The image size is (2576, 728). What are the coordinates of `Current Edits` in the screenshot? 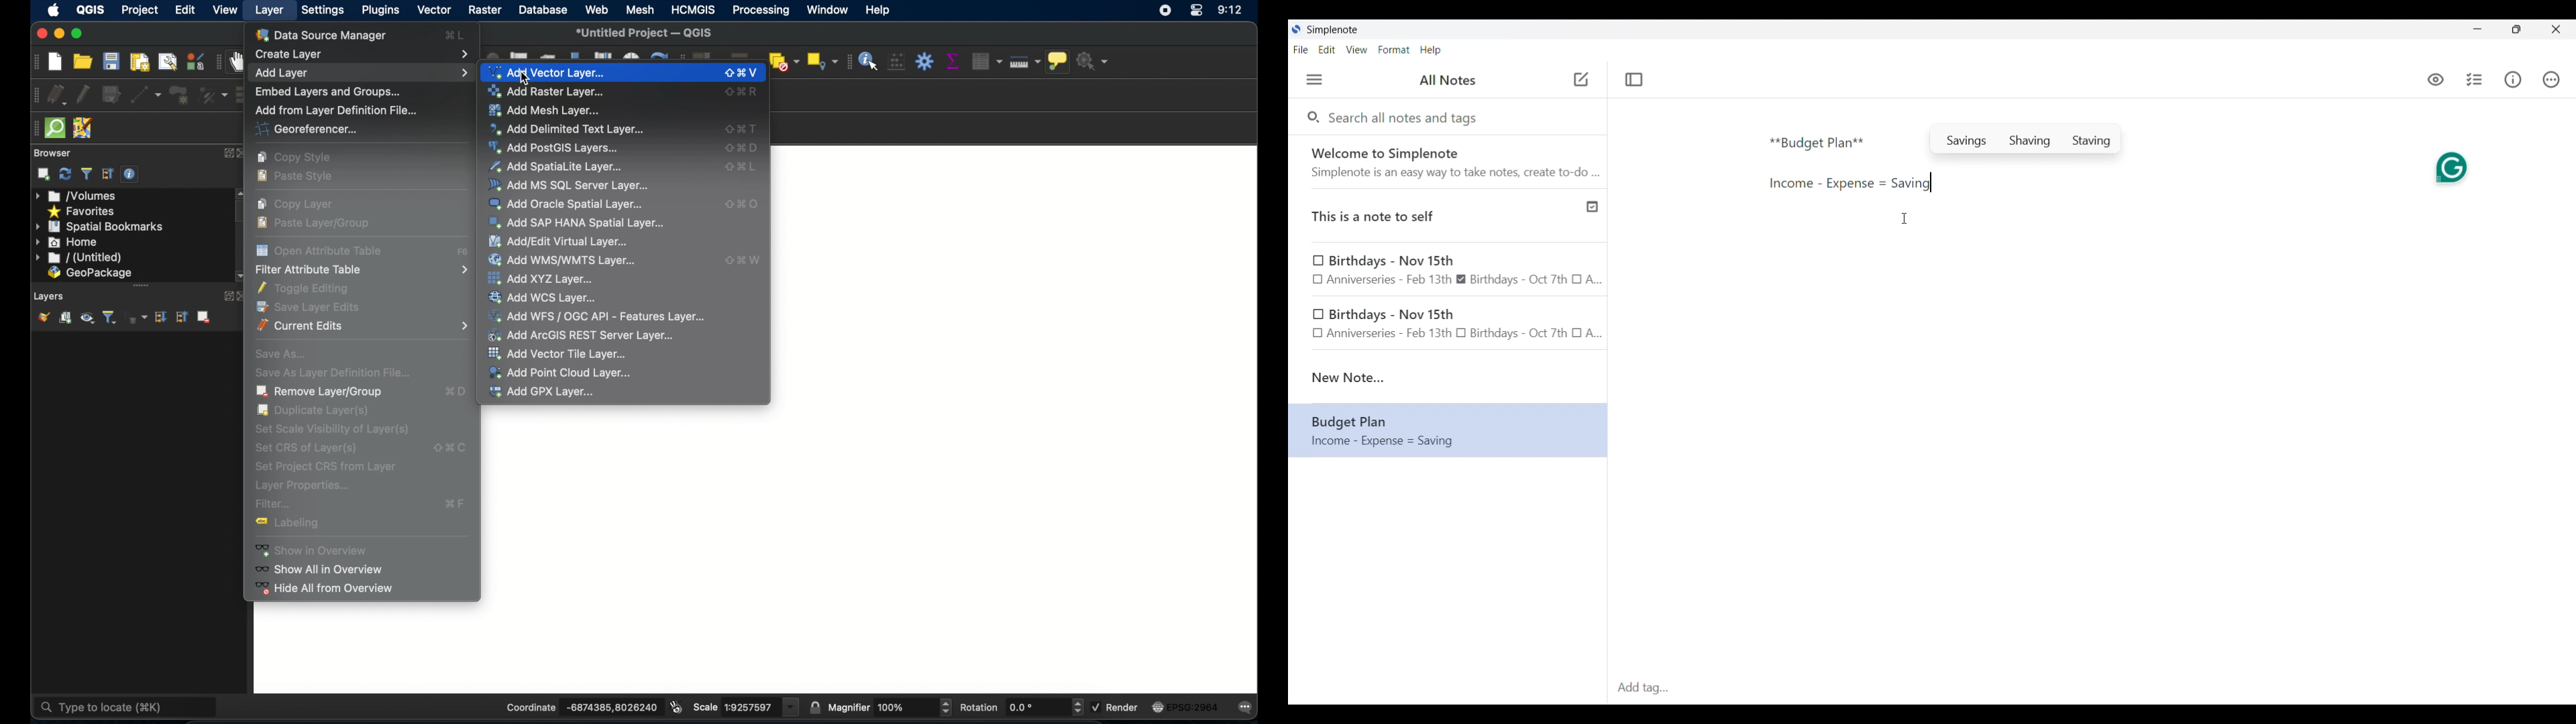 It's located at (362, 327).